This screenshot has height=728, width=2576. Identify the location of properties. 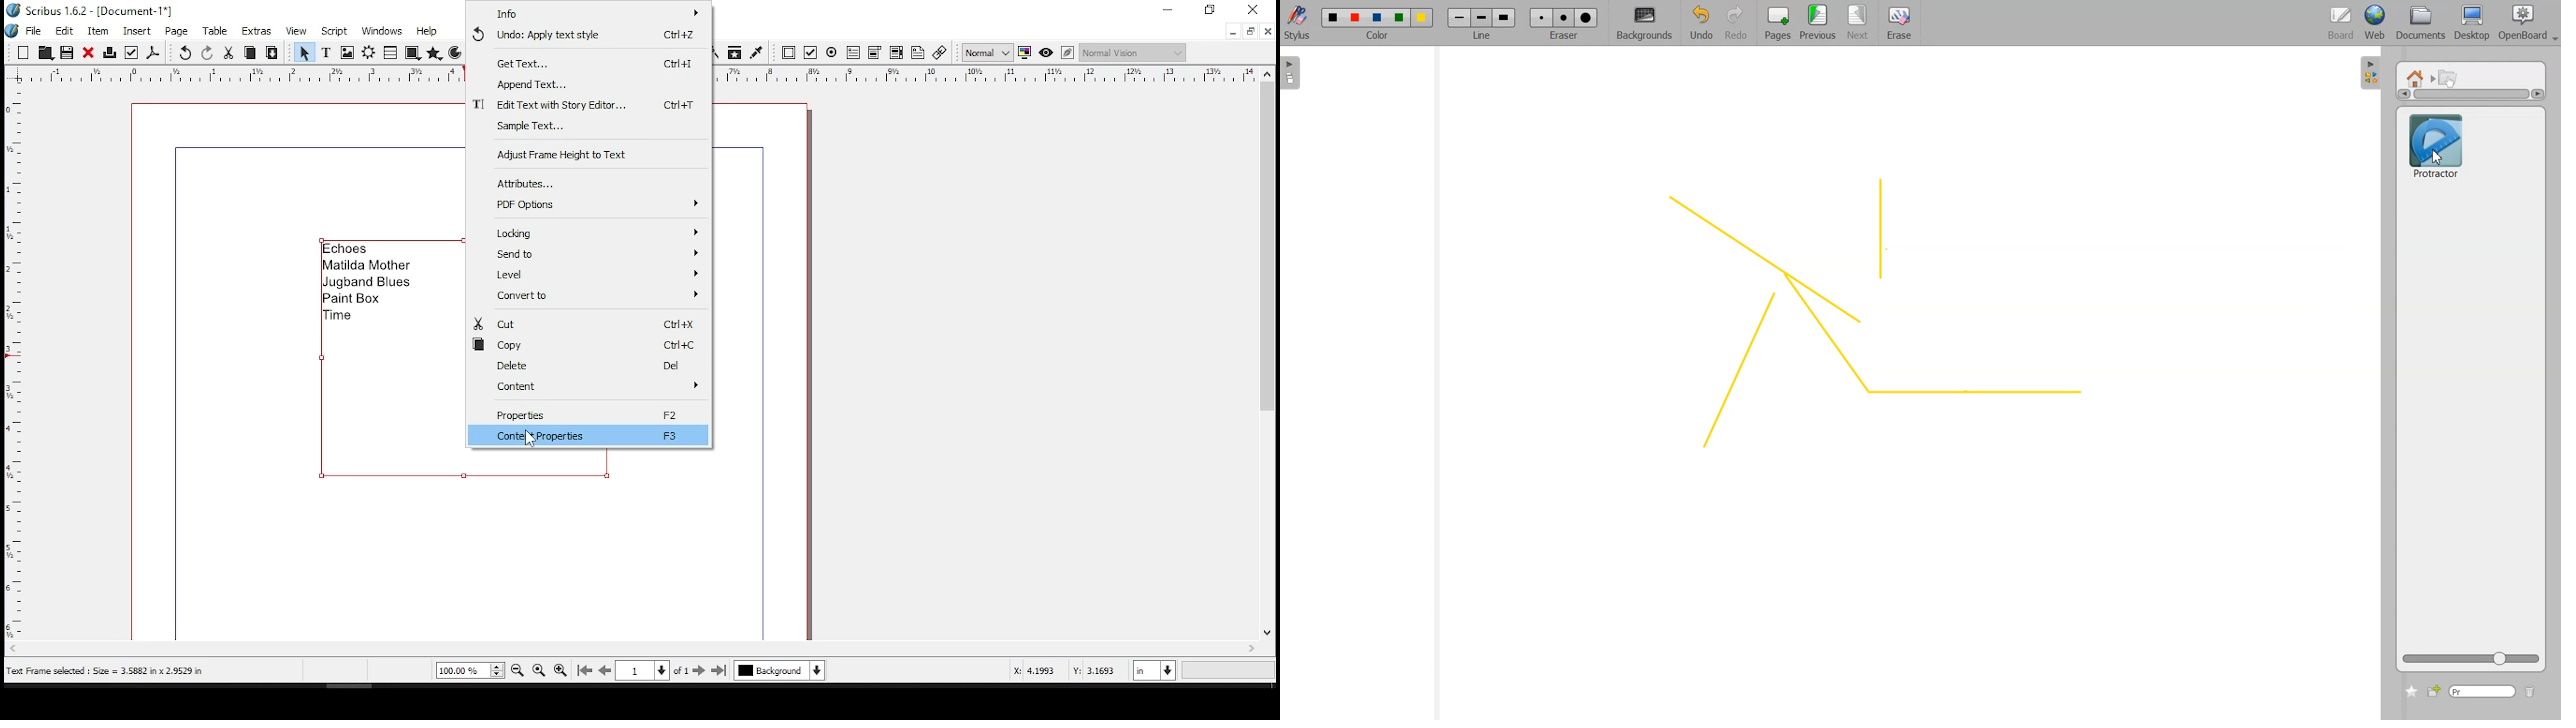
(592, 414).